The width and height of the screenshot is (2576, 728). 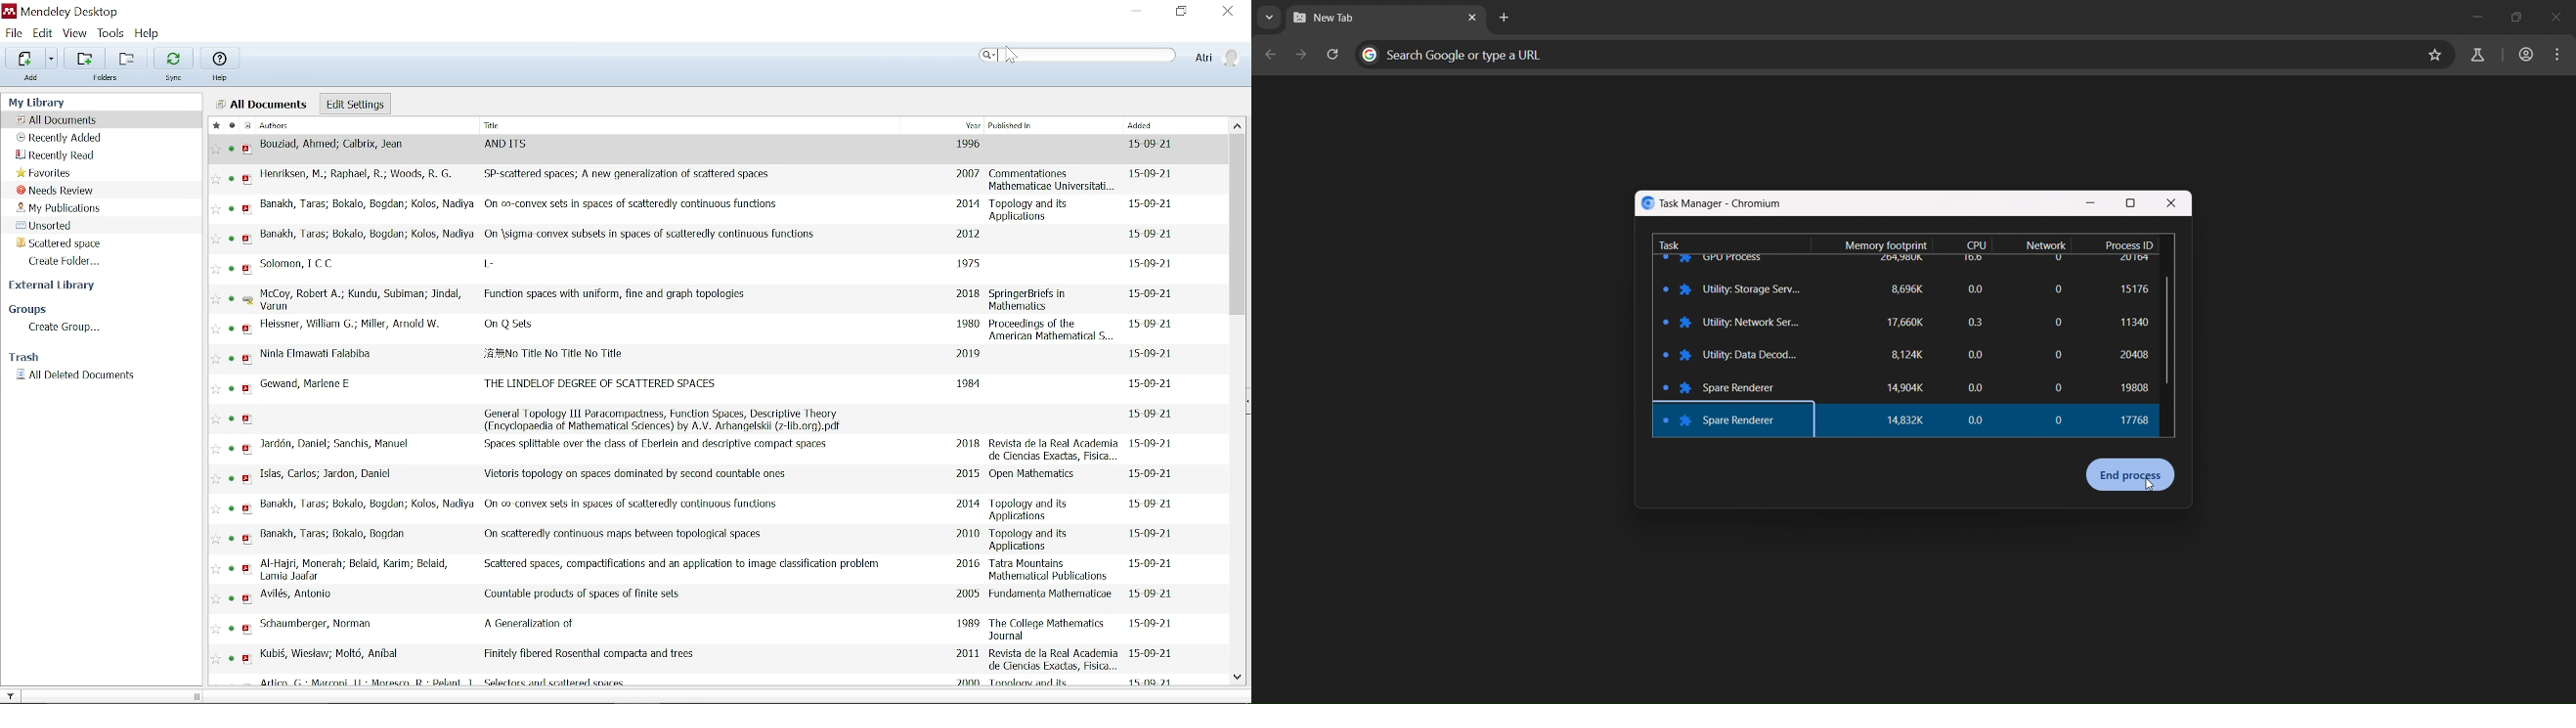 What do you see at coordinates (1247, 400) in the screenshot?
I see `Collapse/Expand` at bounding box center [1247, 400].